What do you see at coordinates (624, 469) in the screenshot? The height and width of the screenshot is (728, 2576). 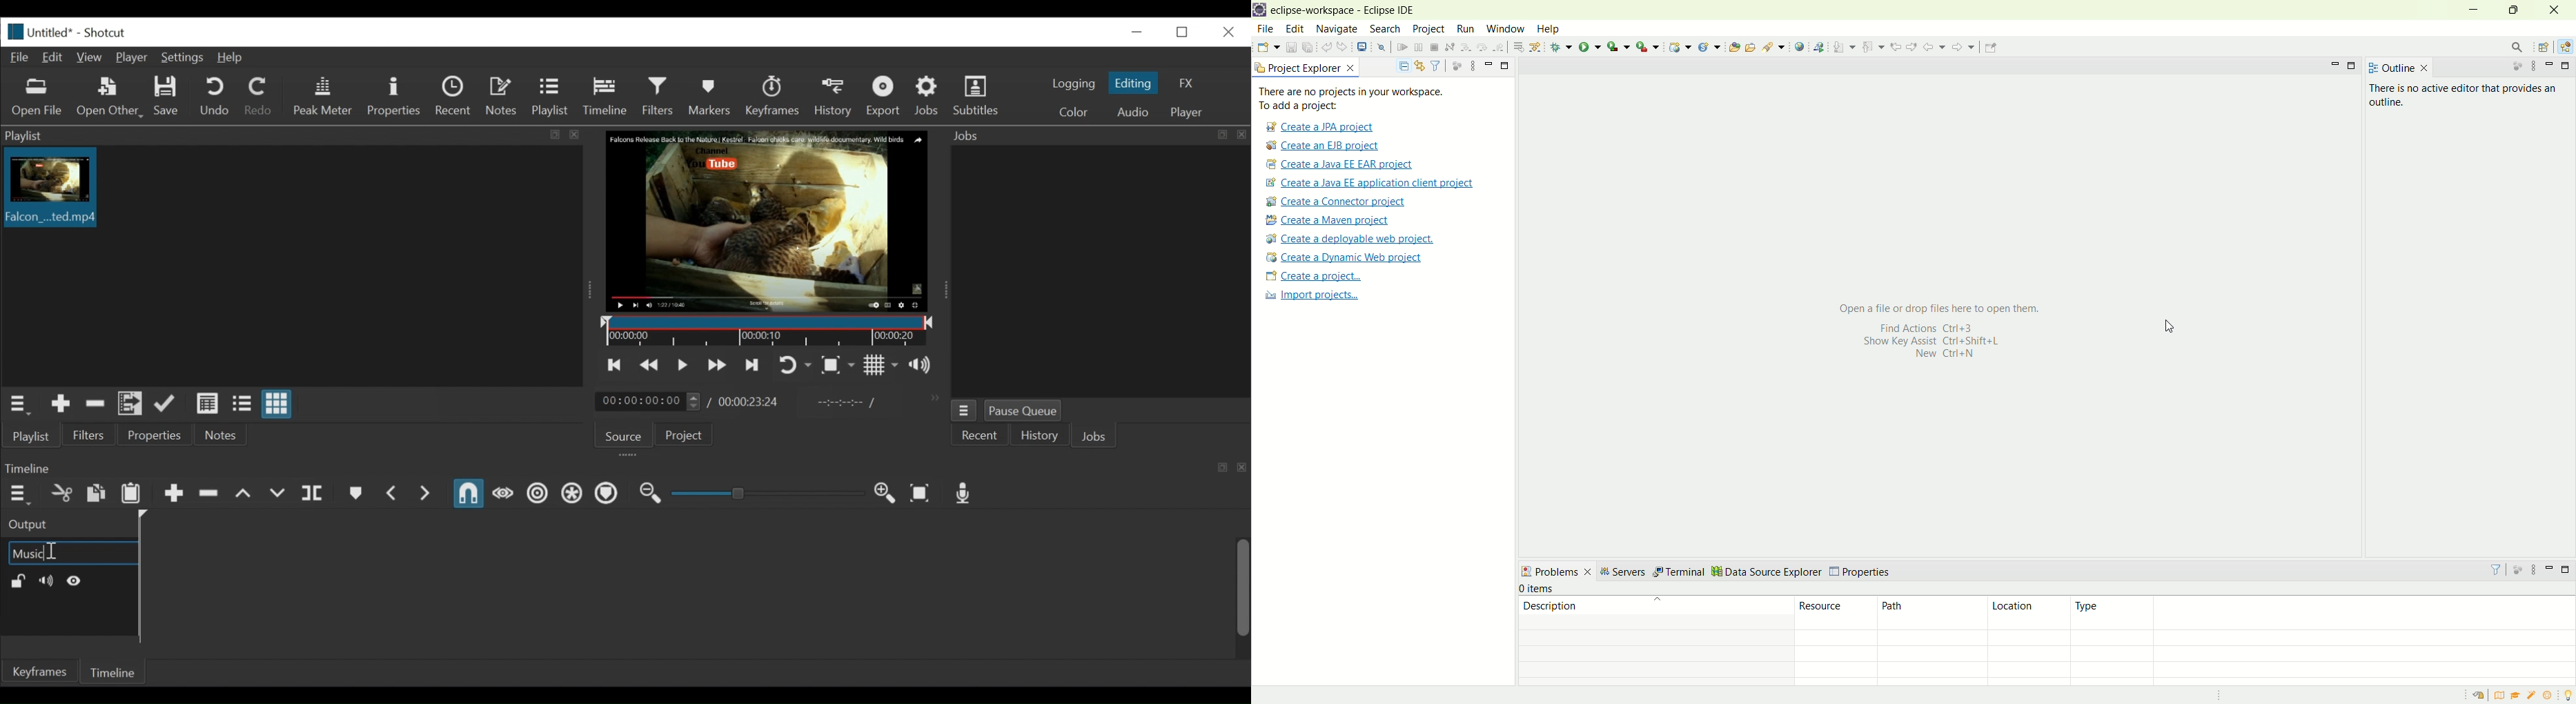 I see `Timeline Panel` at bounding box center [624, 469].